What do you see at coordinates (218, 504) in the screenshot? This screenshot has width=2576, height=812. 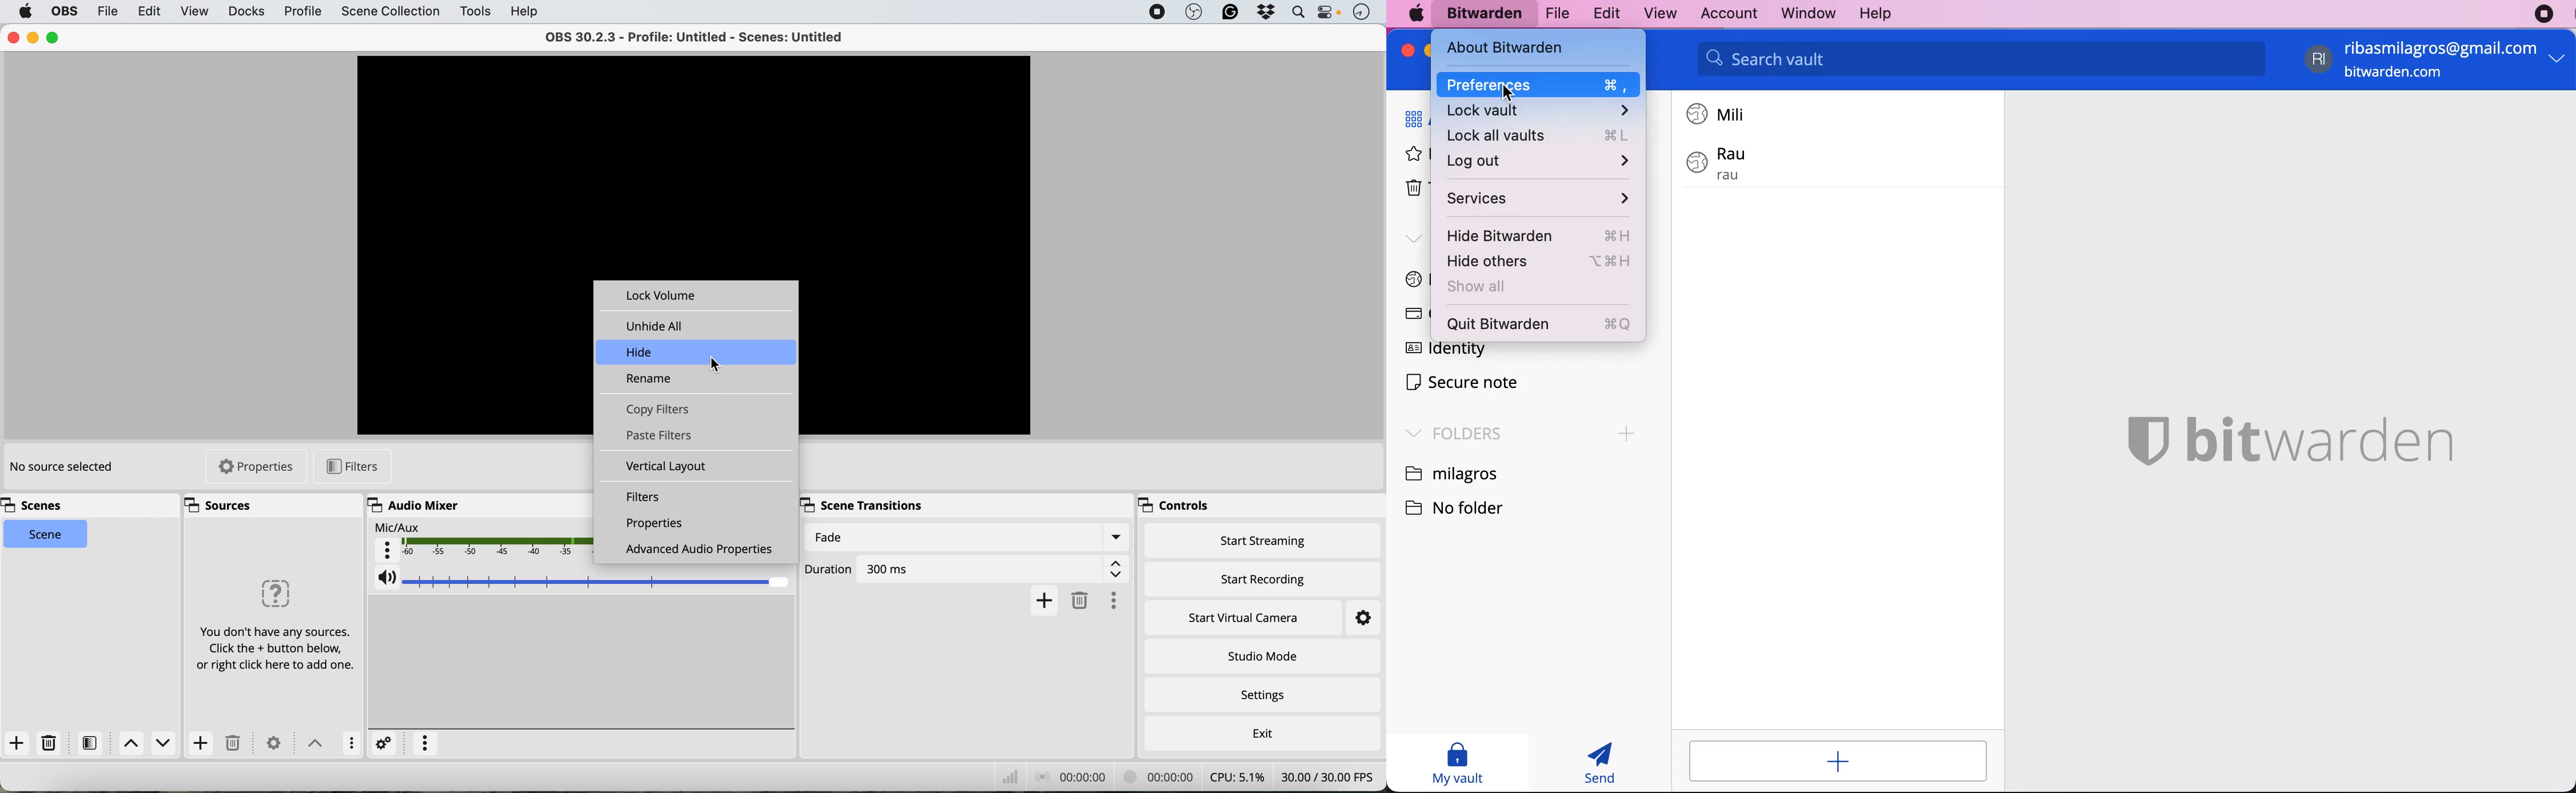 I see `sources` at bounding box center [218, 504].